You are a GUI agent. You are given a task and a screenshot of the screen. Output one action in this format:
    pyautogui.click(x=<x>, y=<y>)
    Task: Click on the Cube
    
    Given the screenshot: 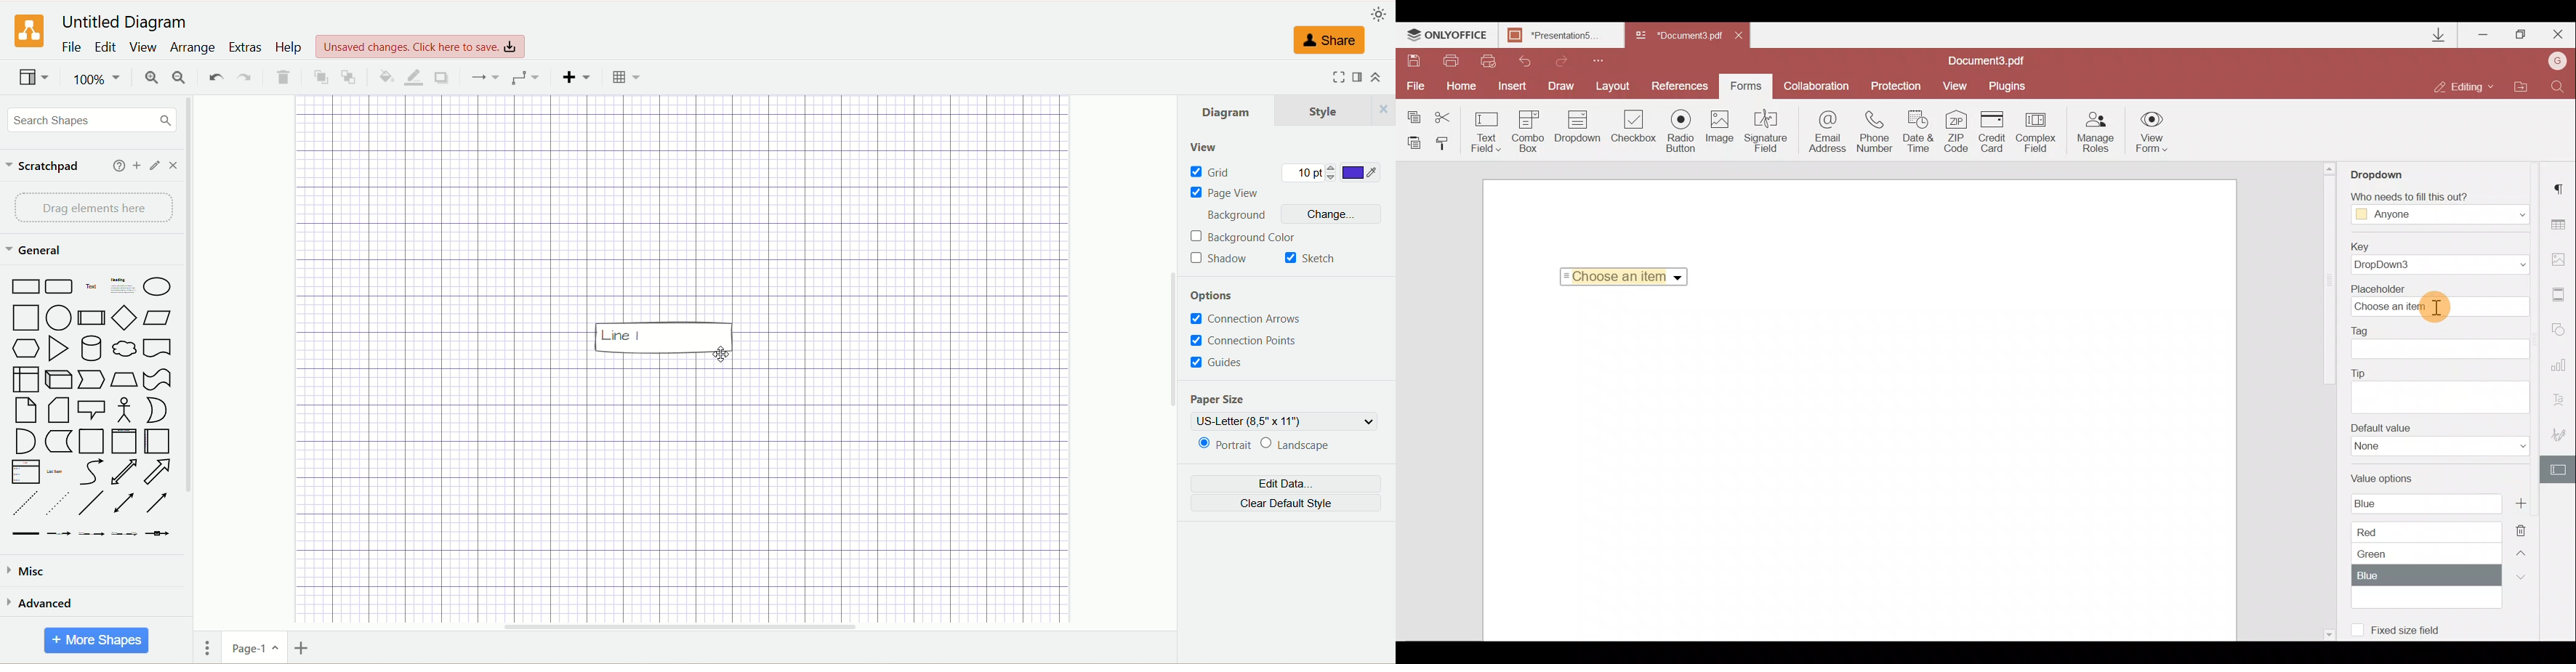 What is the action you would take?
    pyautogui.click(x=60, y=380)
    